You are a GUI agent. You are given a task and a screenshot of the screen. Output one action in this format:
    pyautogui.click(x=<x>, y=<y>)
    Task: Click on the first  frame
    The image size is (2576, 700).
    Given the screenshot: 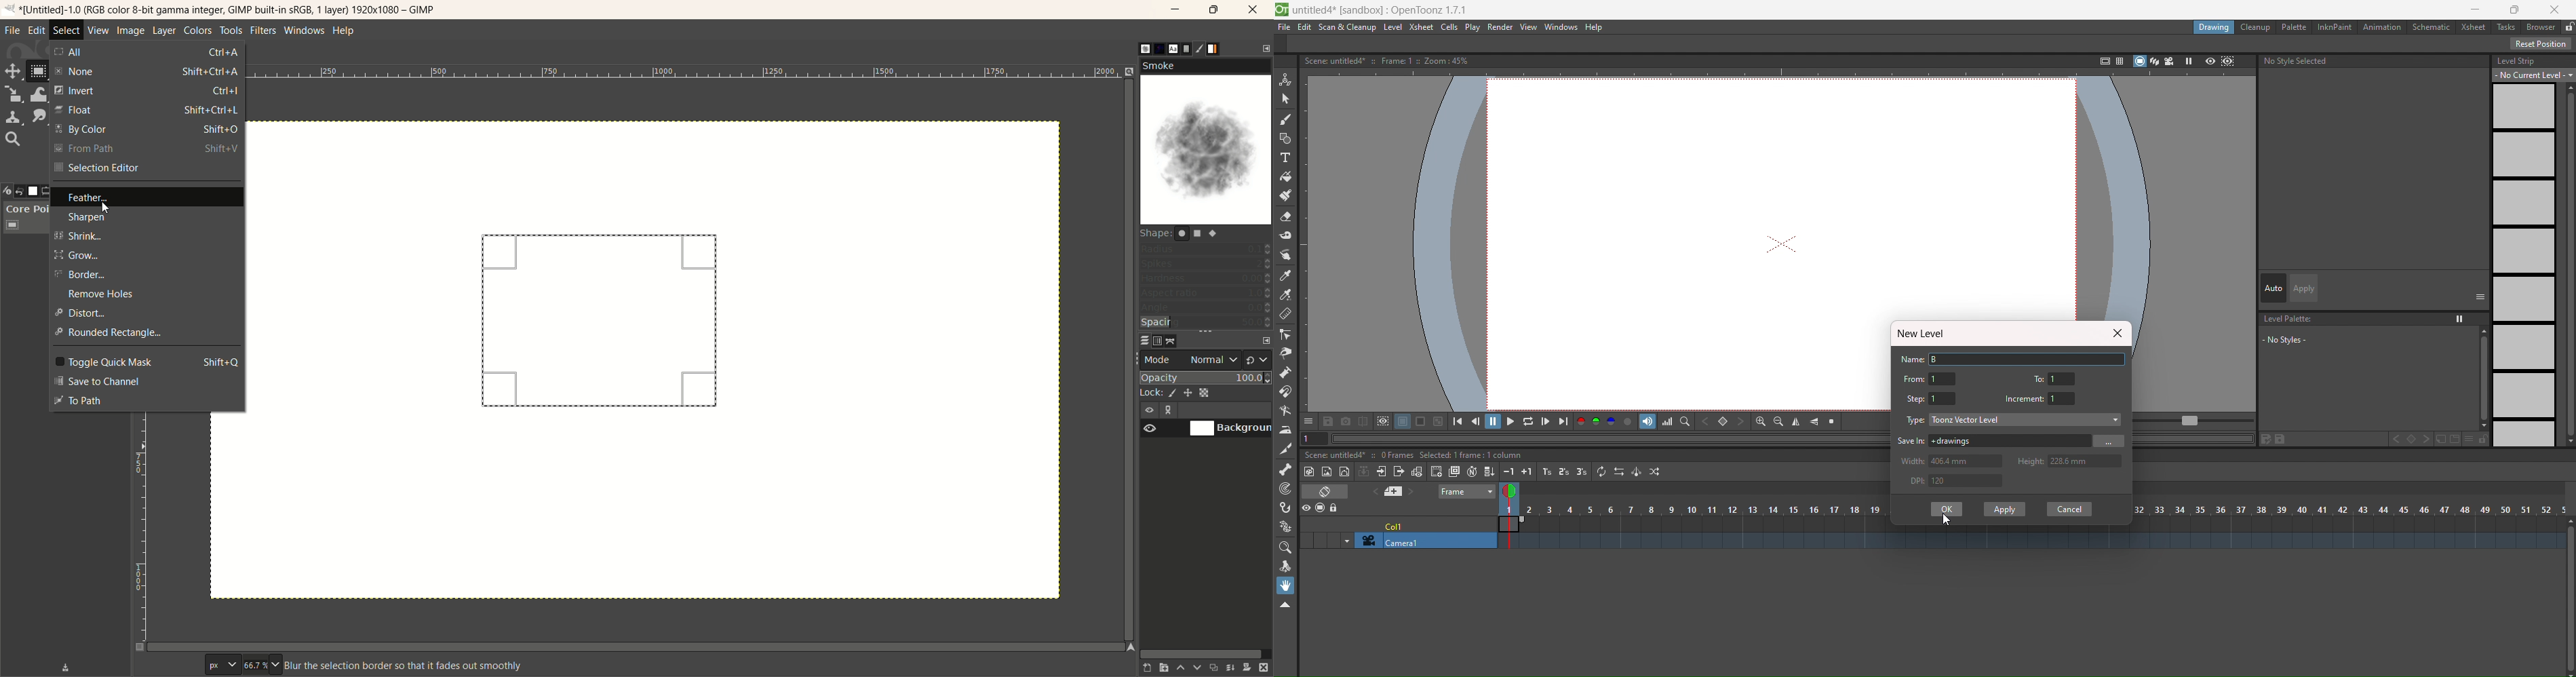 What is the action you would take?
    pyautogui.click(x=1462, y=421)
    